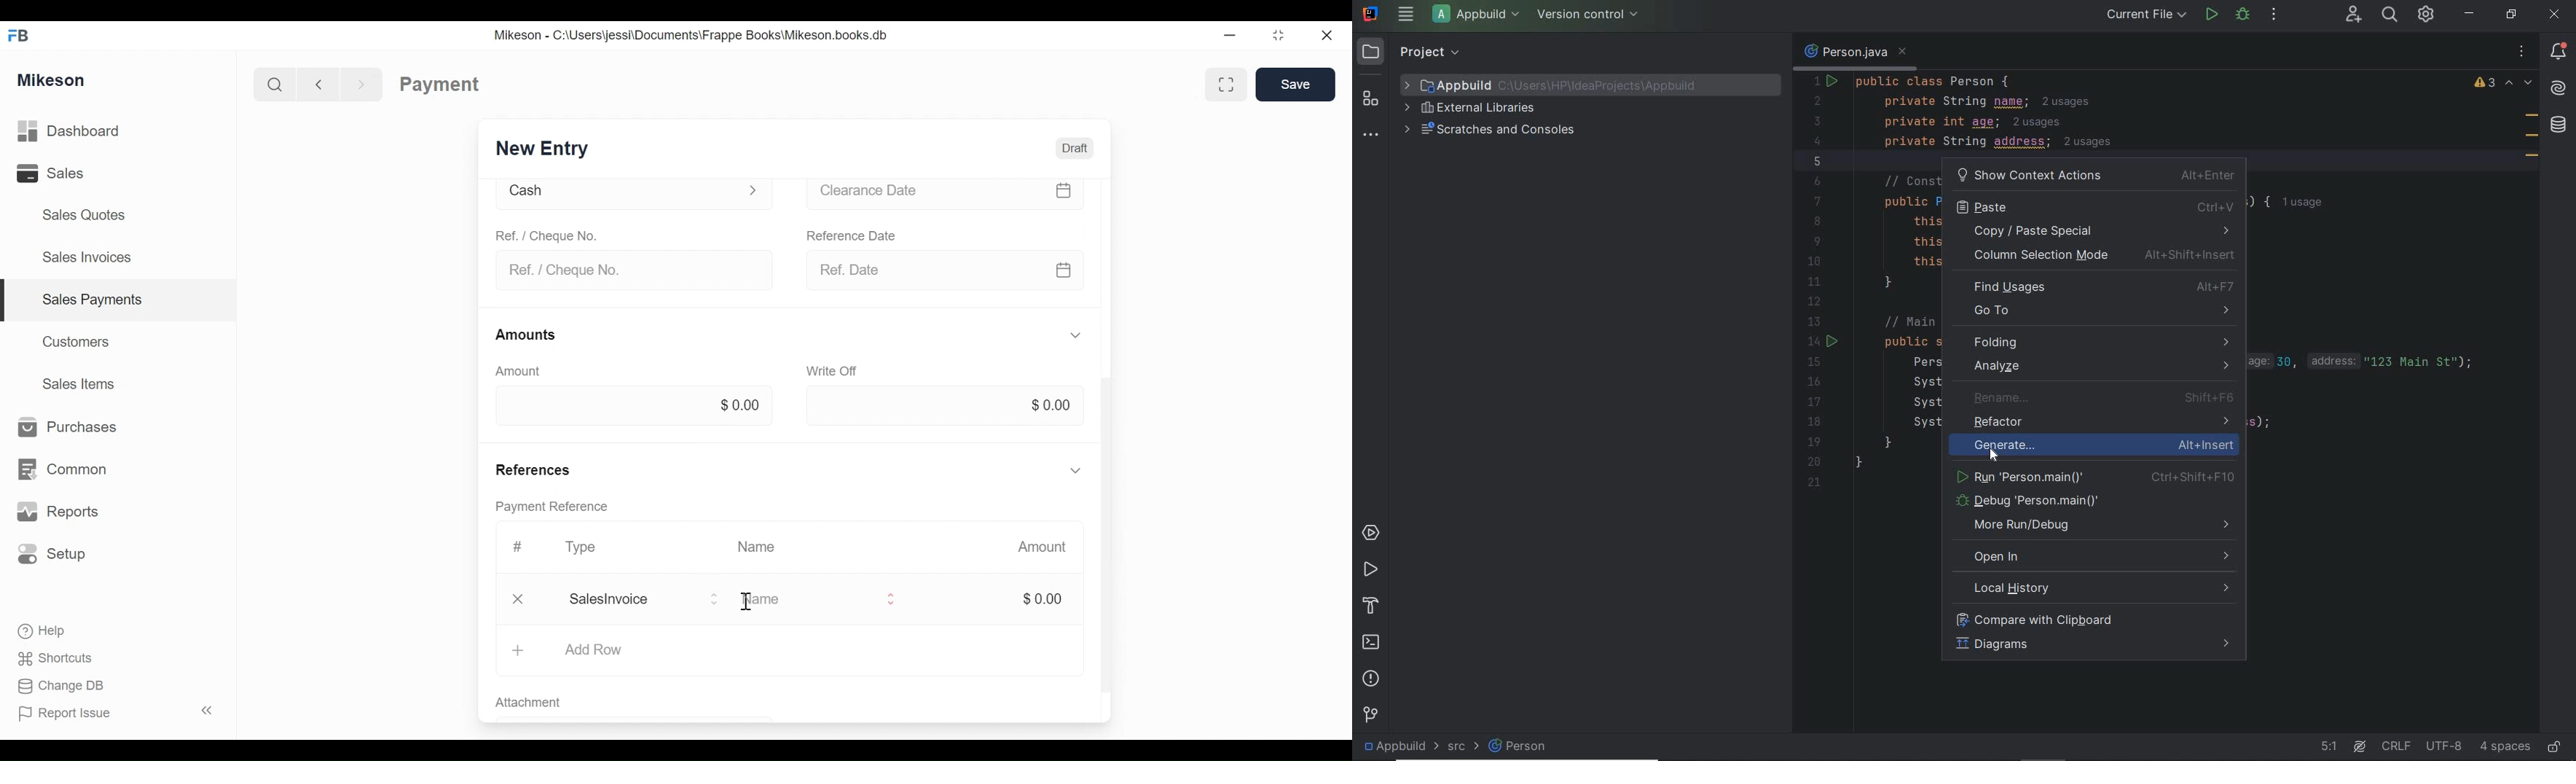 This screenshot has height=784, width=2576. Describe the element at coordinates (556, 508) in the screenshot. I see `Payment reference` at that location.